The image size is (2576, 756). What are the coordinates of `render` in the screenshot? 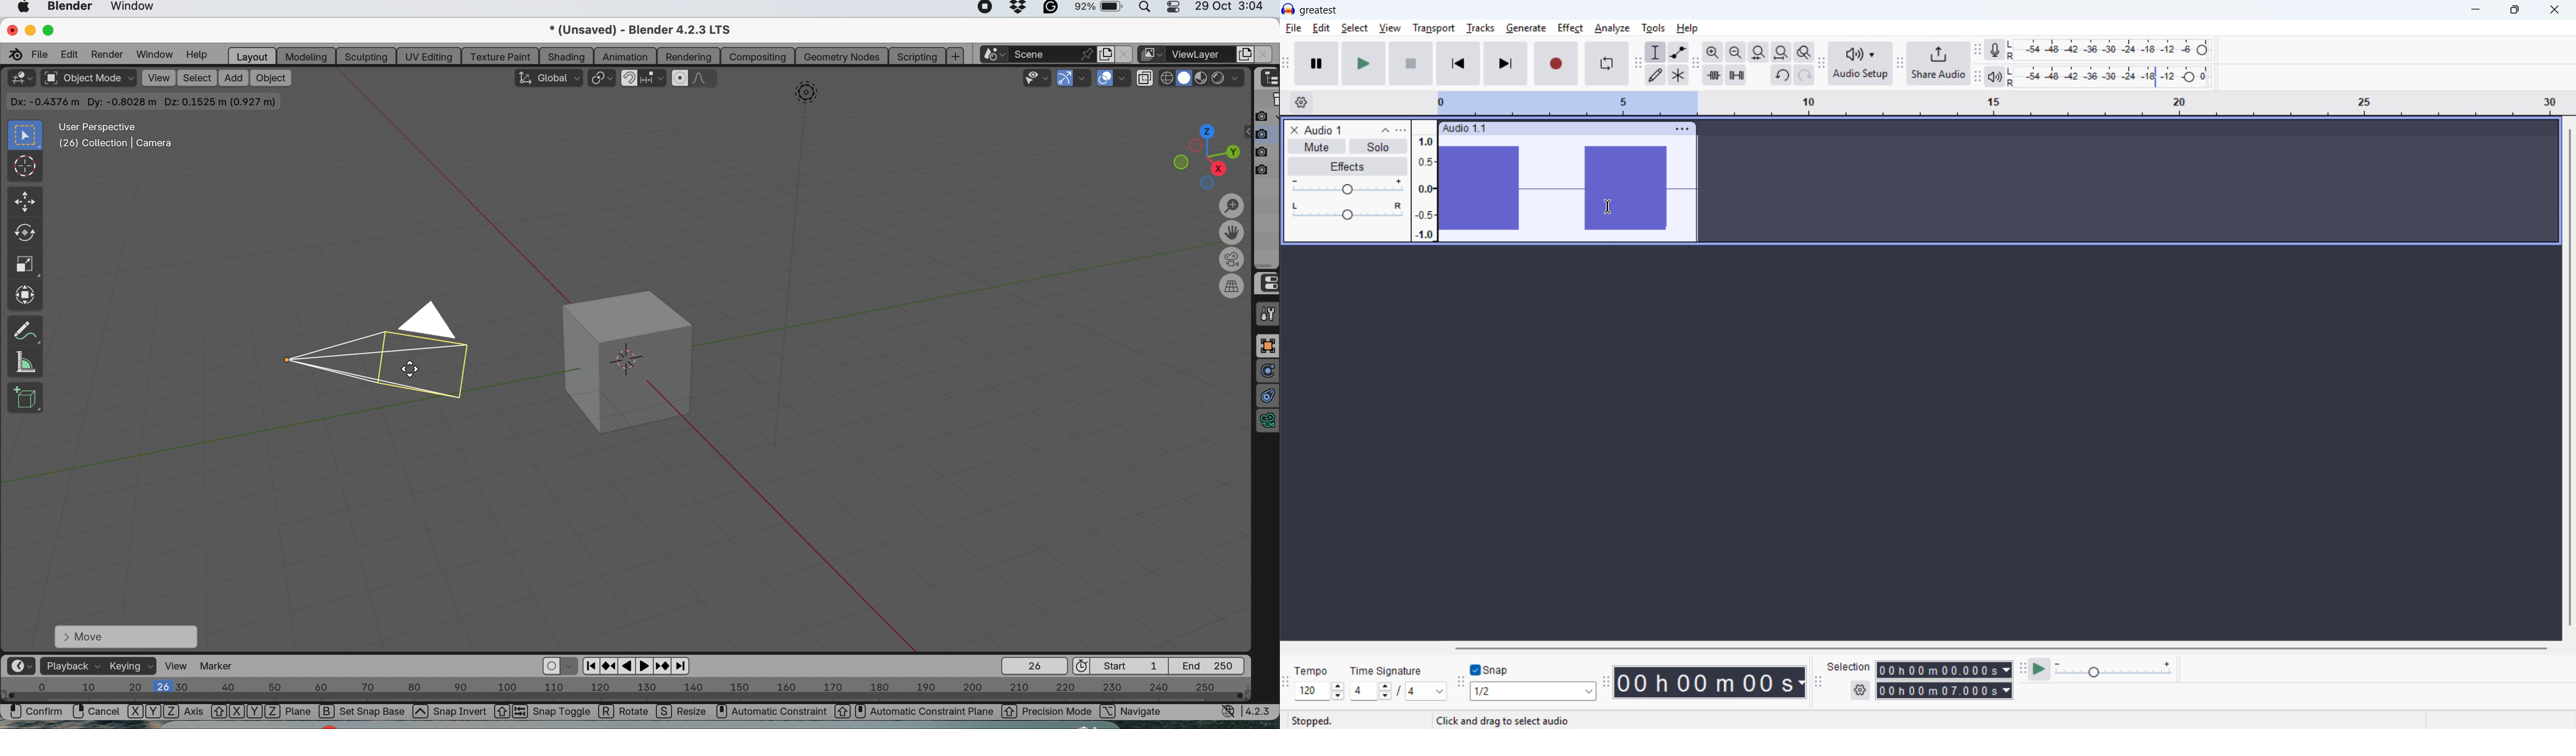 It's located at (106, 55).